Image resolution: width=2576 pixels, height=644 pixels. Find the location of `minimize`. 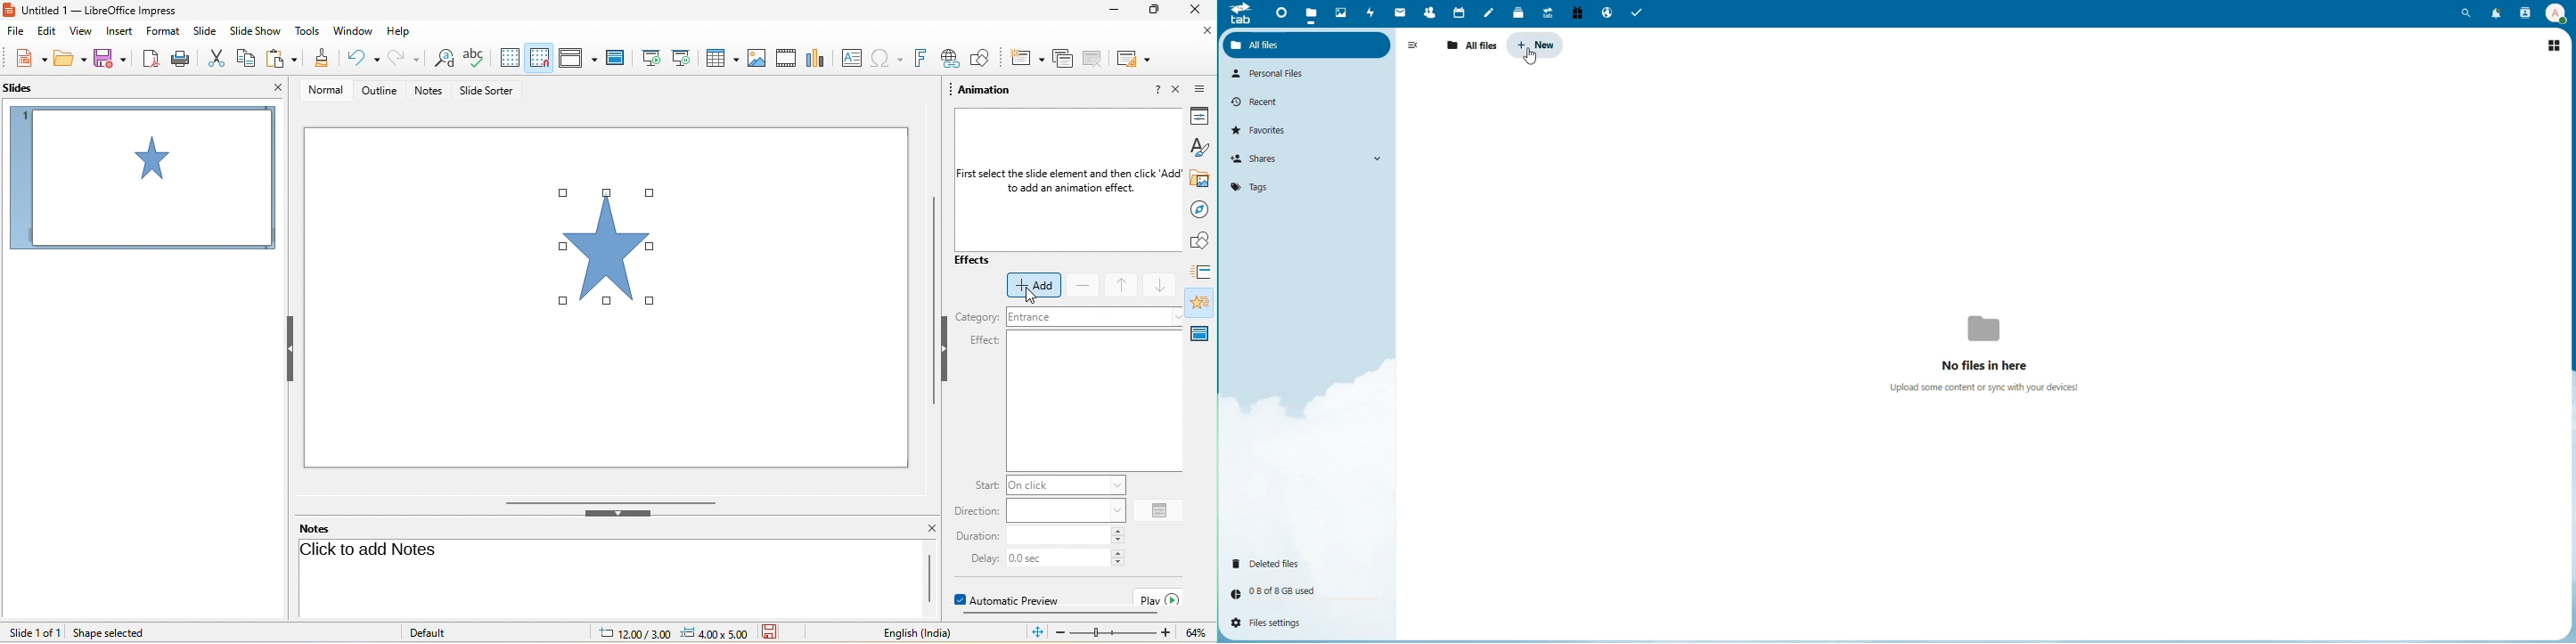

minimize is located at coordinates (1116, 9).